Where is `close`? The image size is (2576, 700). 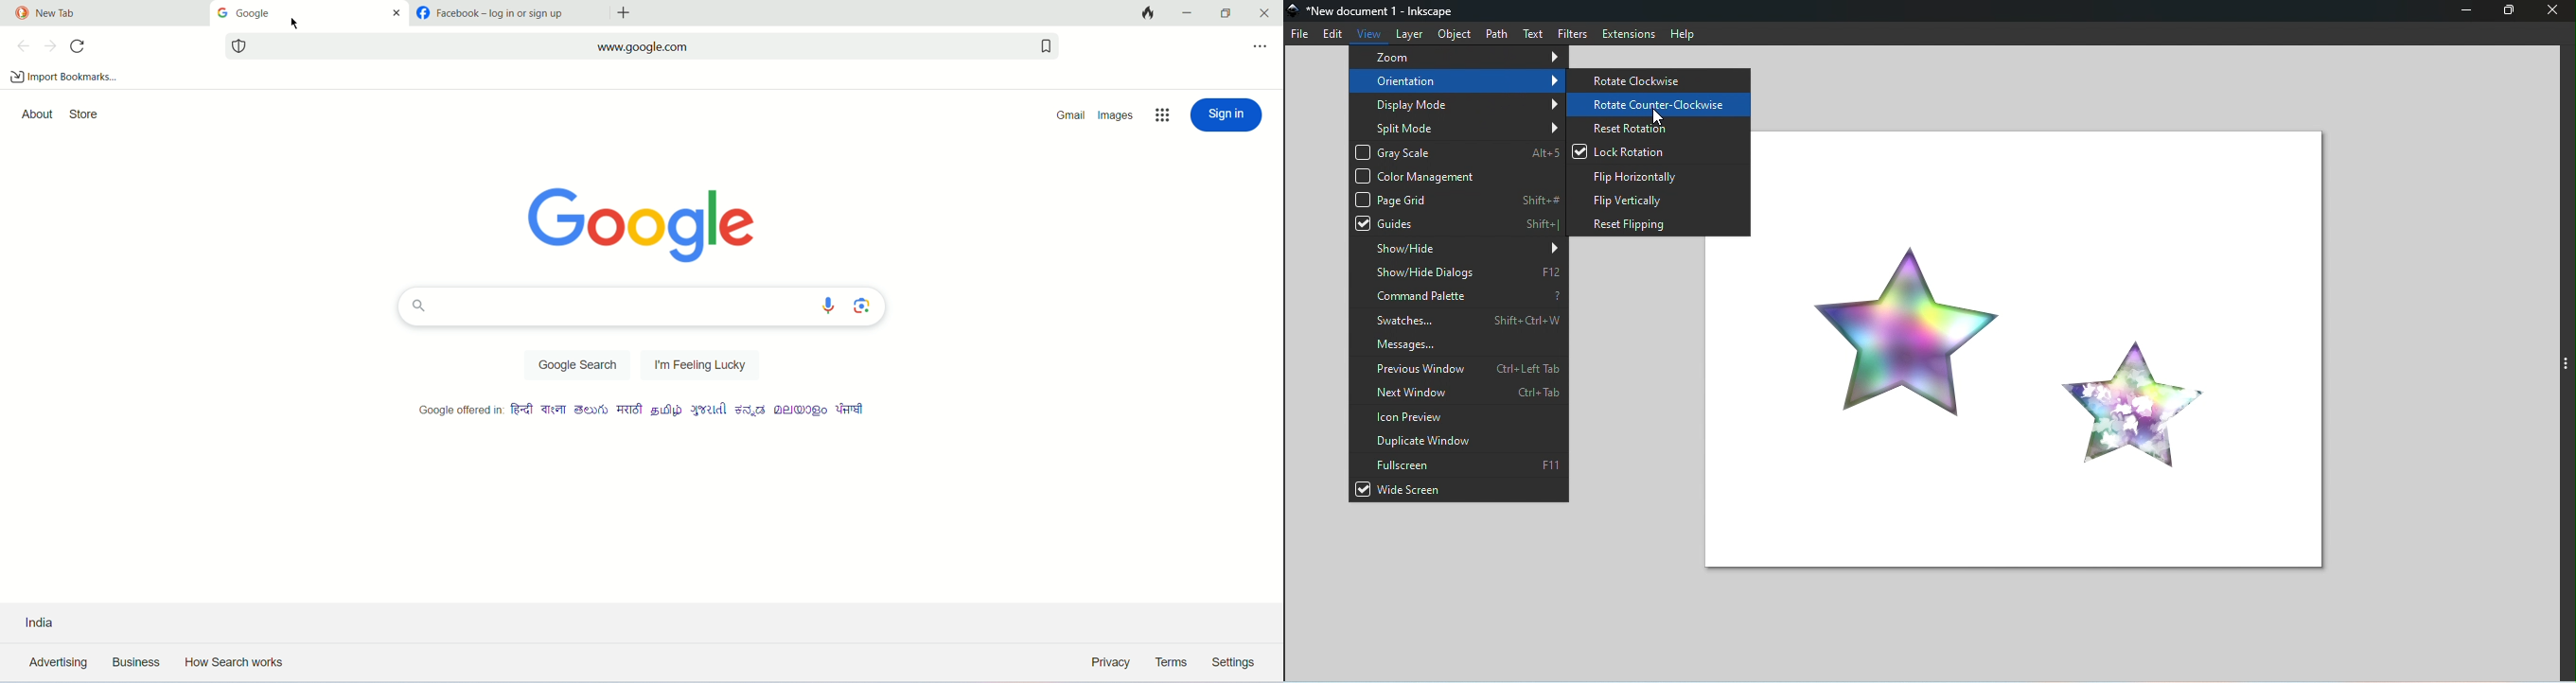 close is located at coordinates (1264, 13).